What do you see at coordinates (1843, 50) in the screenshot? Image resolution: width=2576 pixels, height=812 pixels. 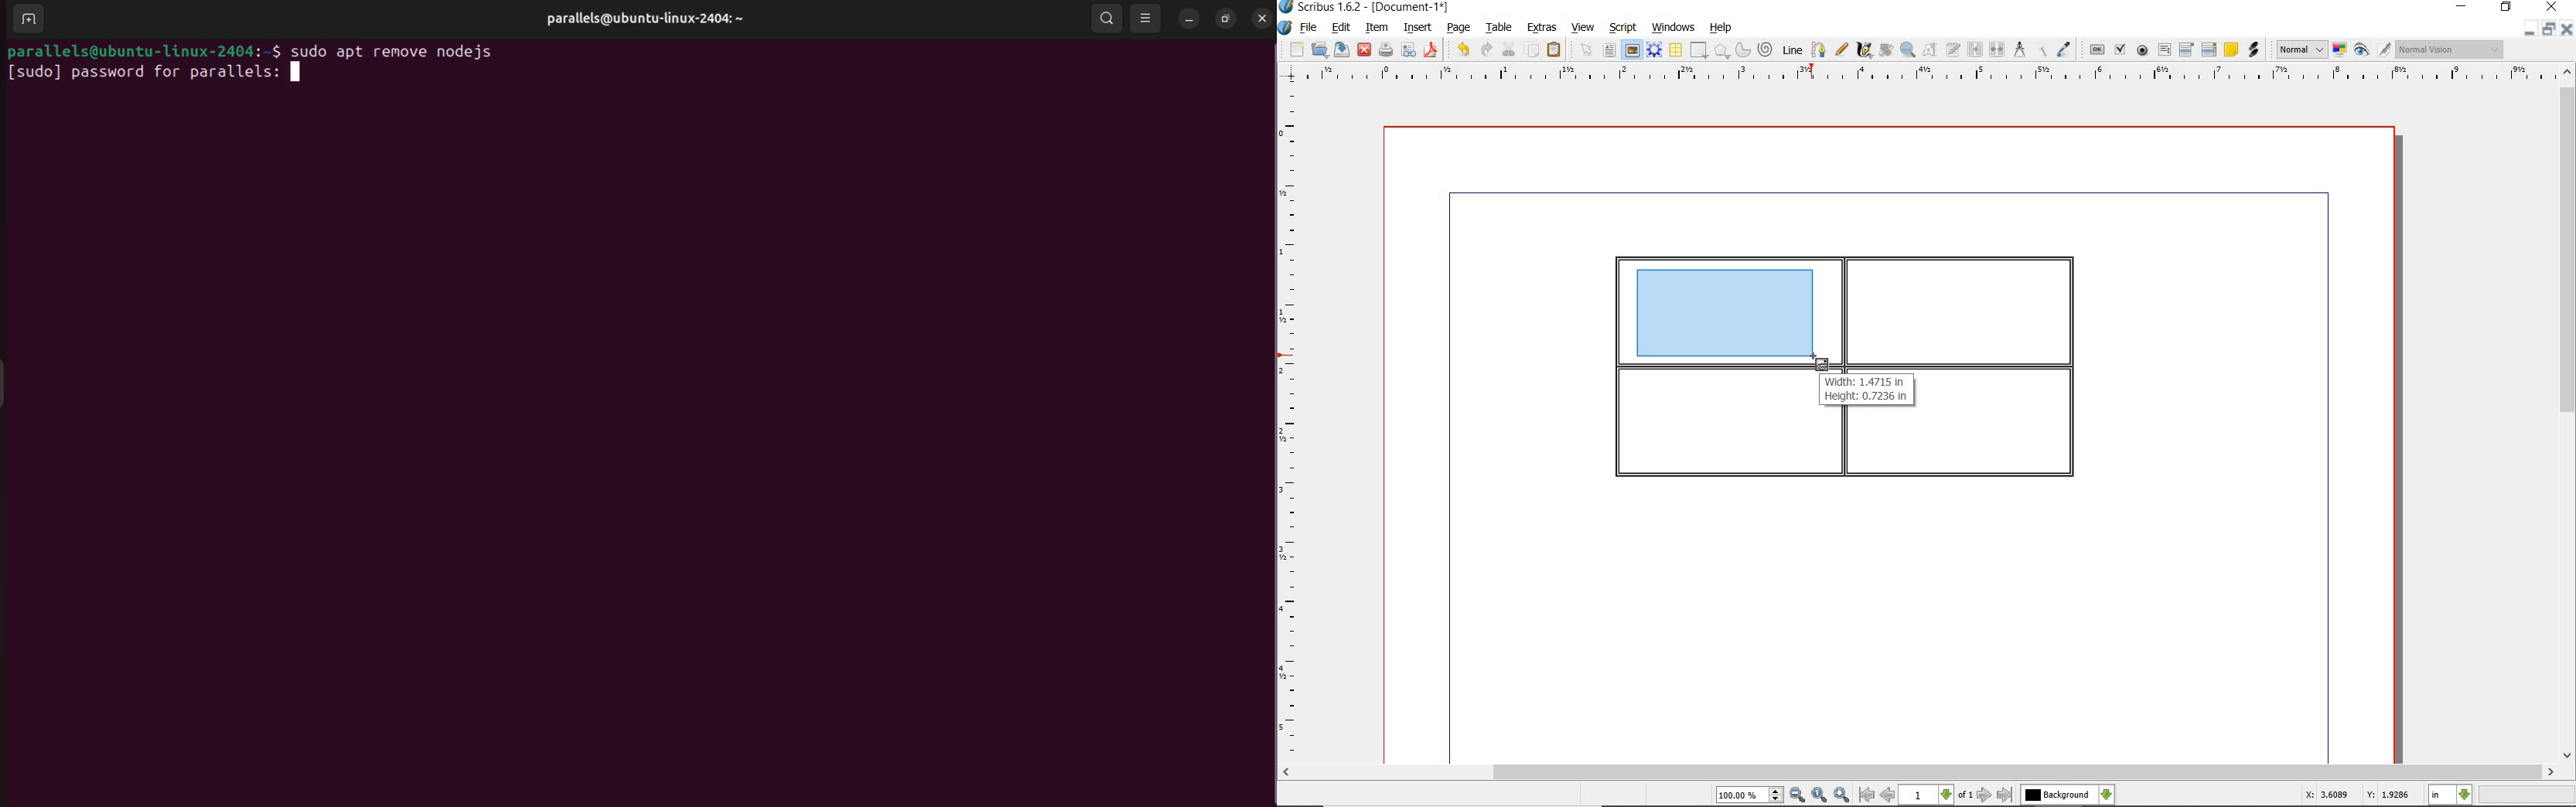 I see `freehand line` at bounding box center [1843, 50].